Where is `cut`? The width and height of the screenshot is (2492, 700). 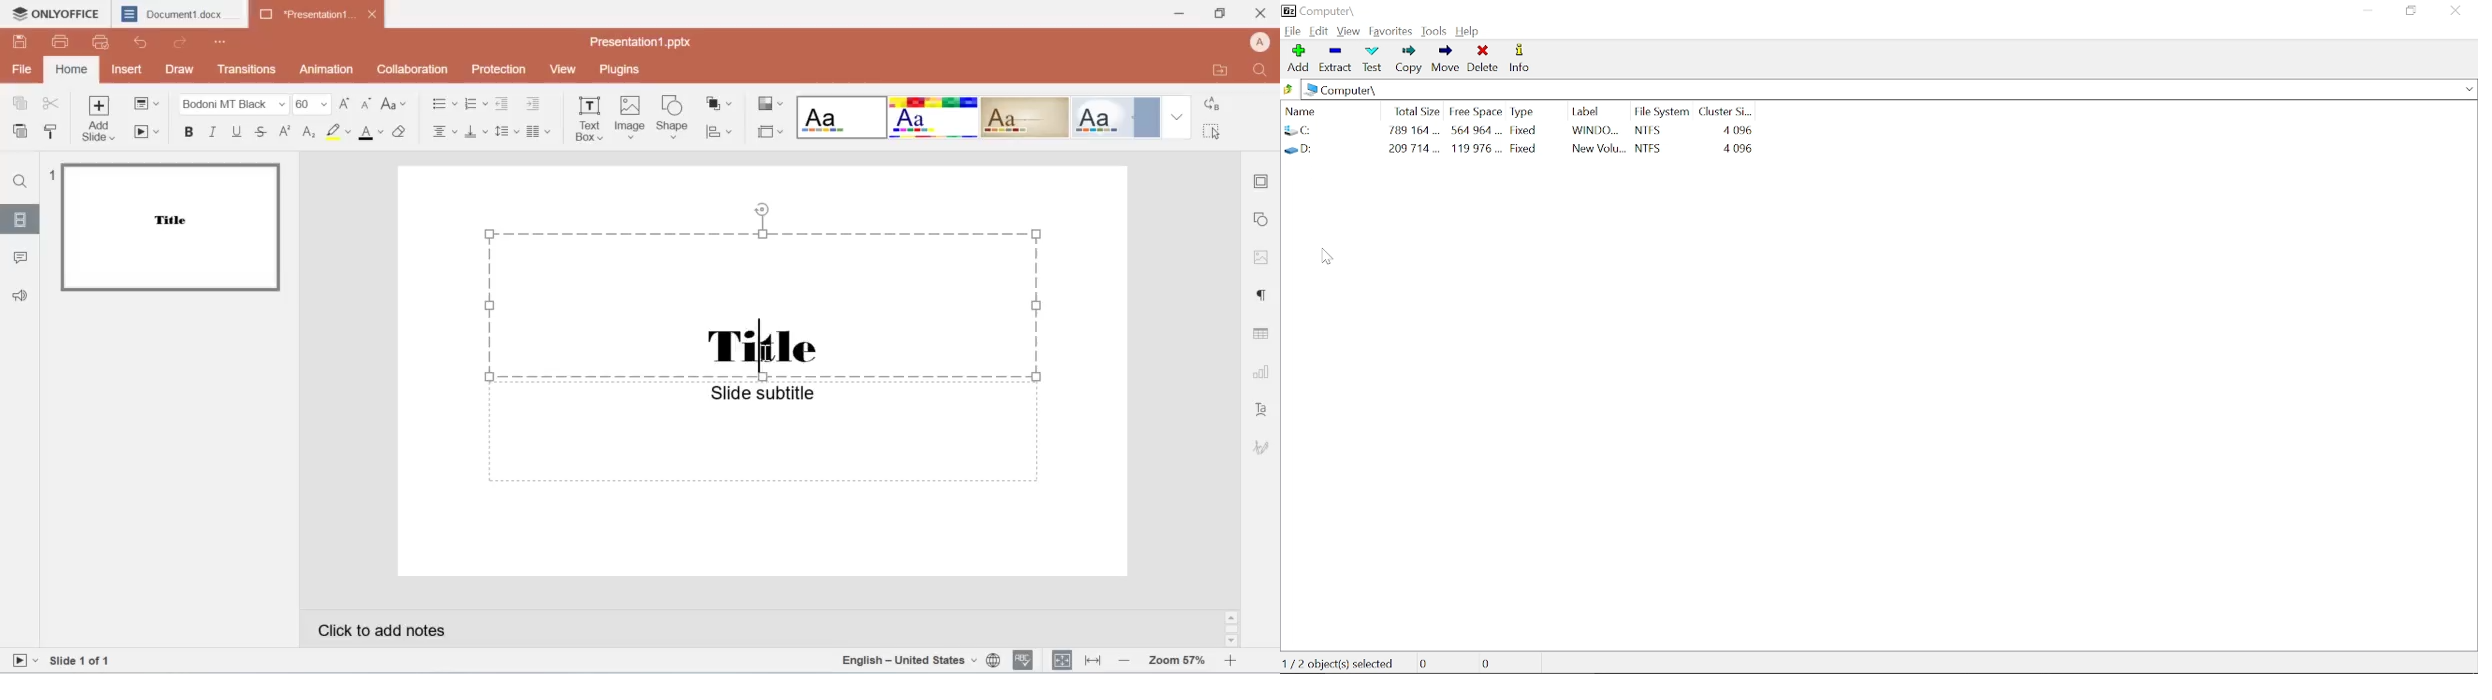 cut is located at coordinates (52, 105).